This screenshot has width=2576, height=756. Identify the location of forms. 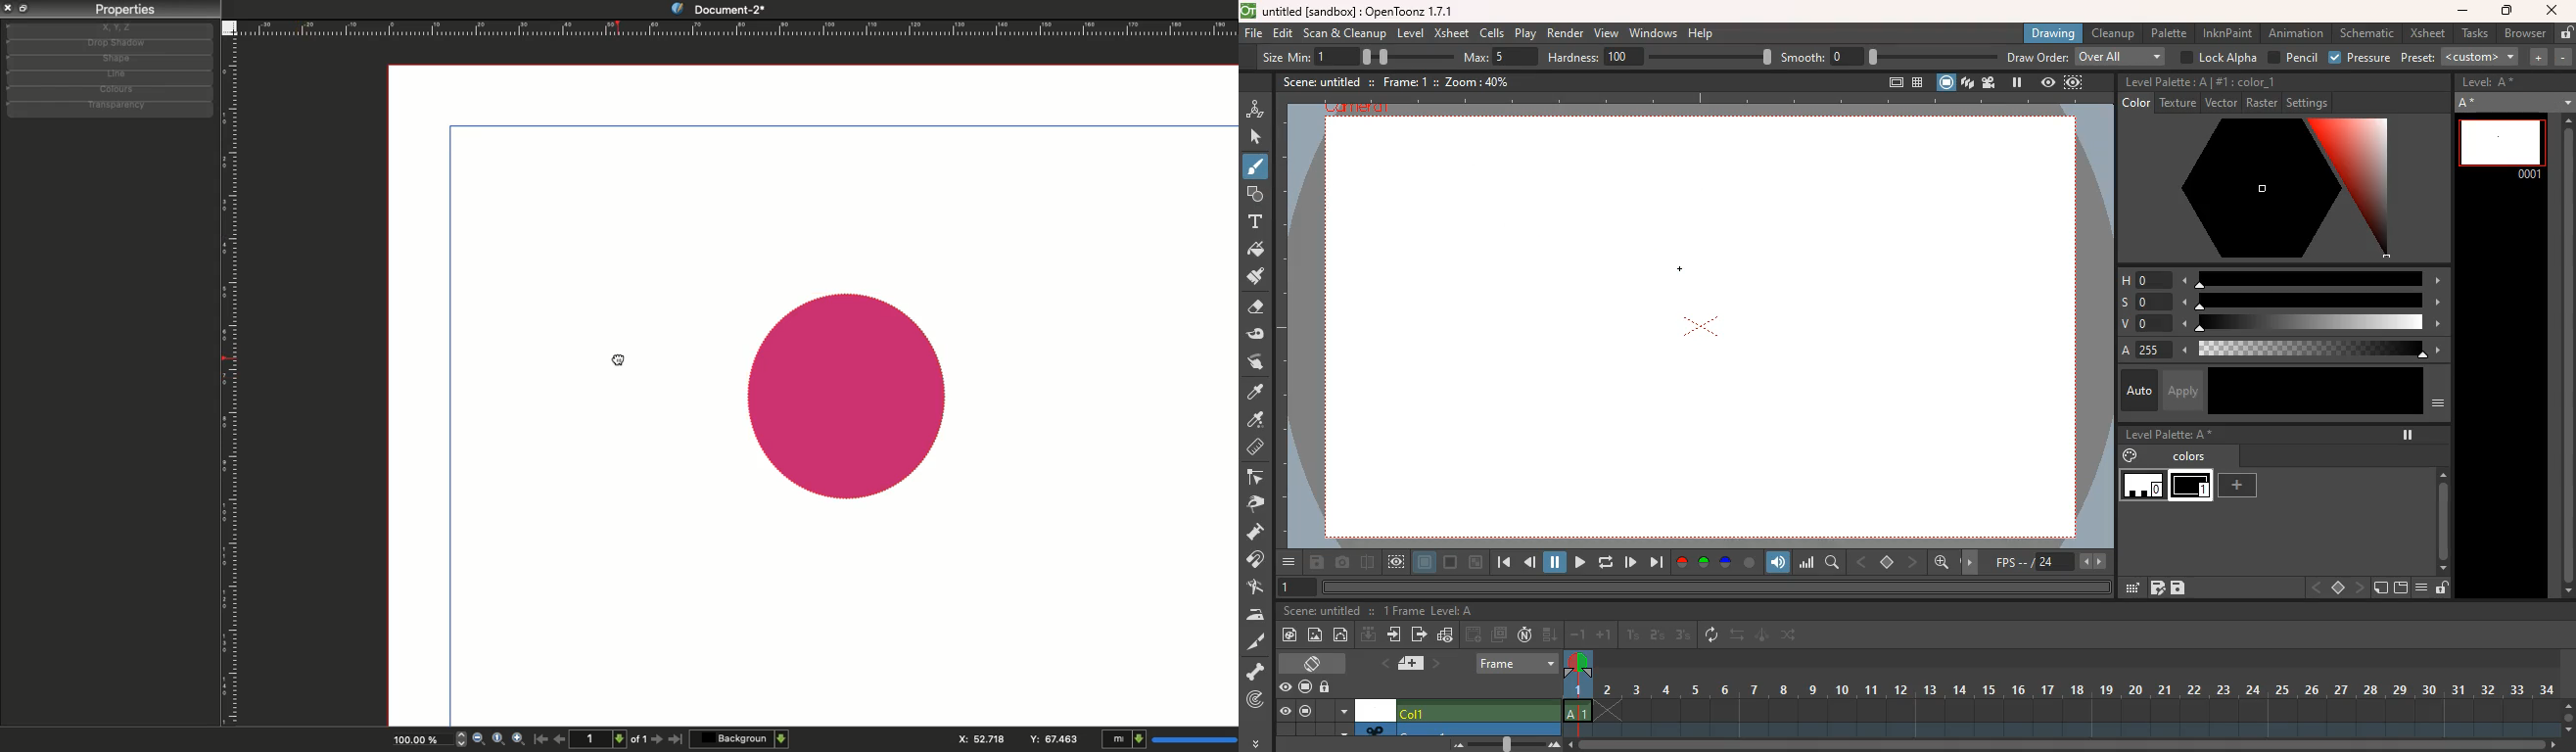
(1254, 195).